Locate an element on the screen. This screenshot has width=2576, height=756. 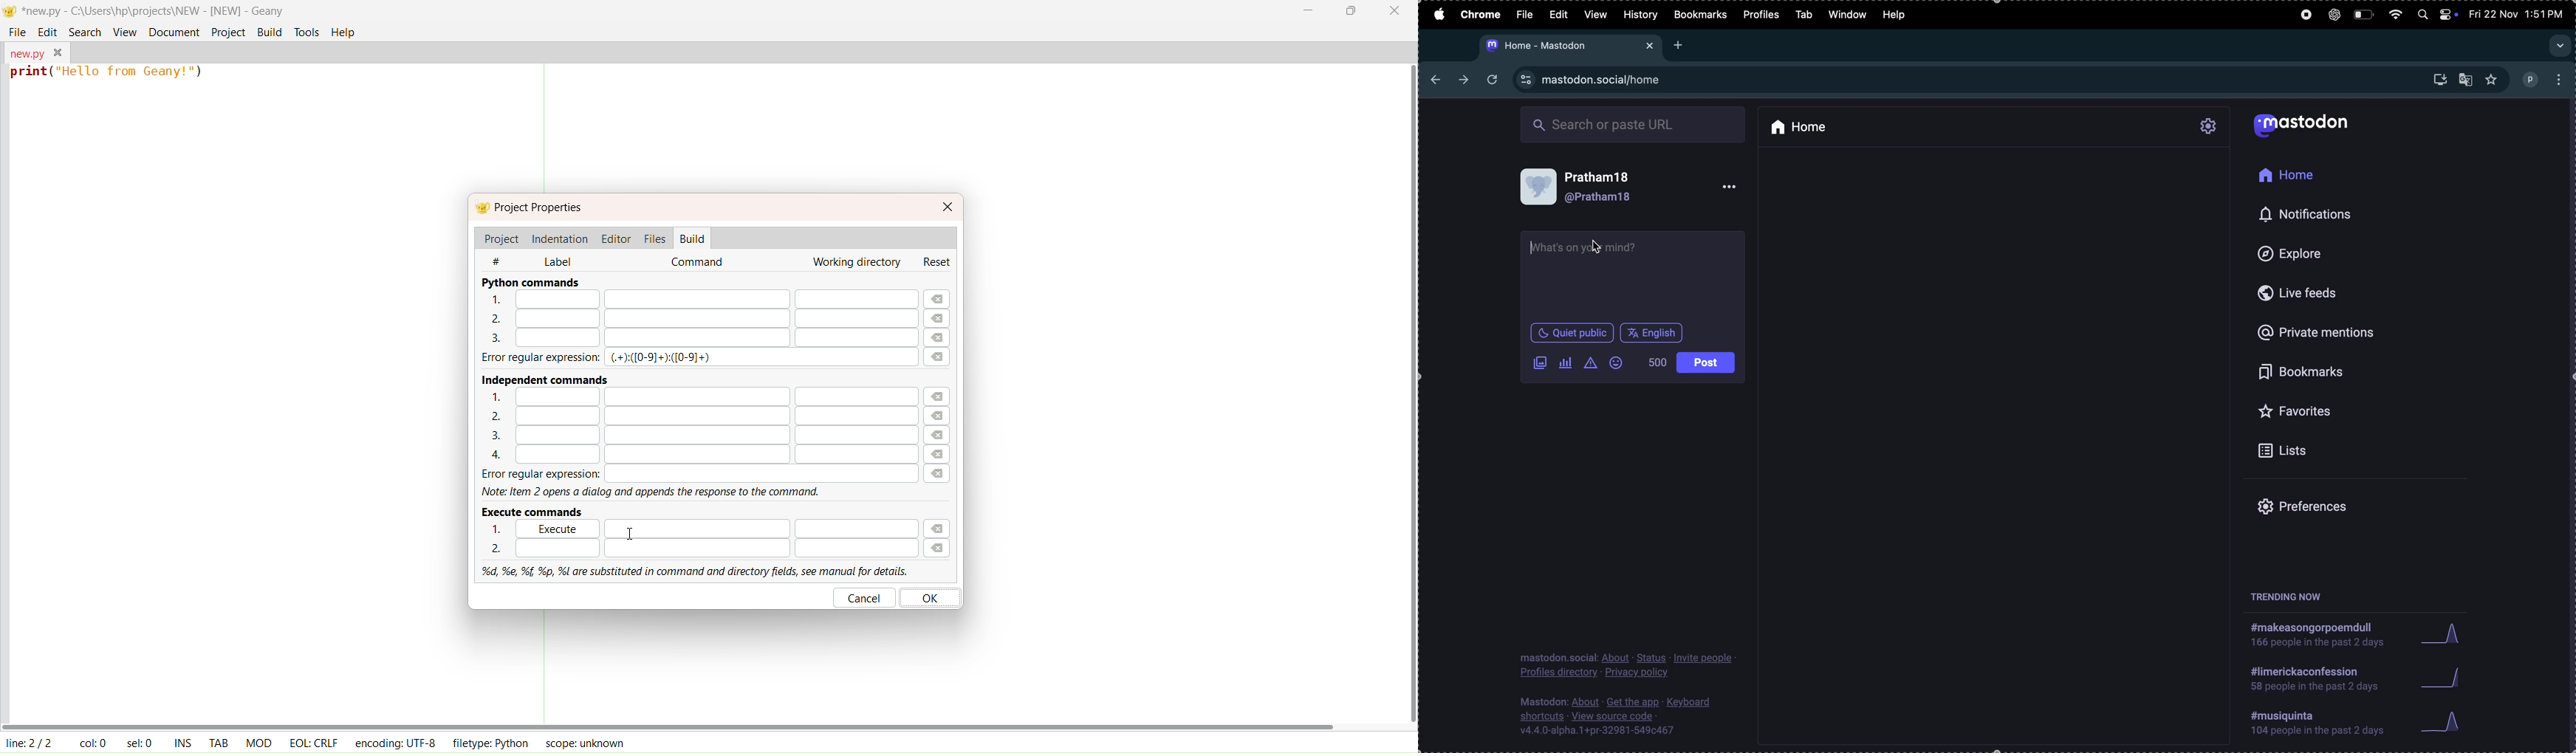
commands is located at coordinates (700, 263).